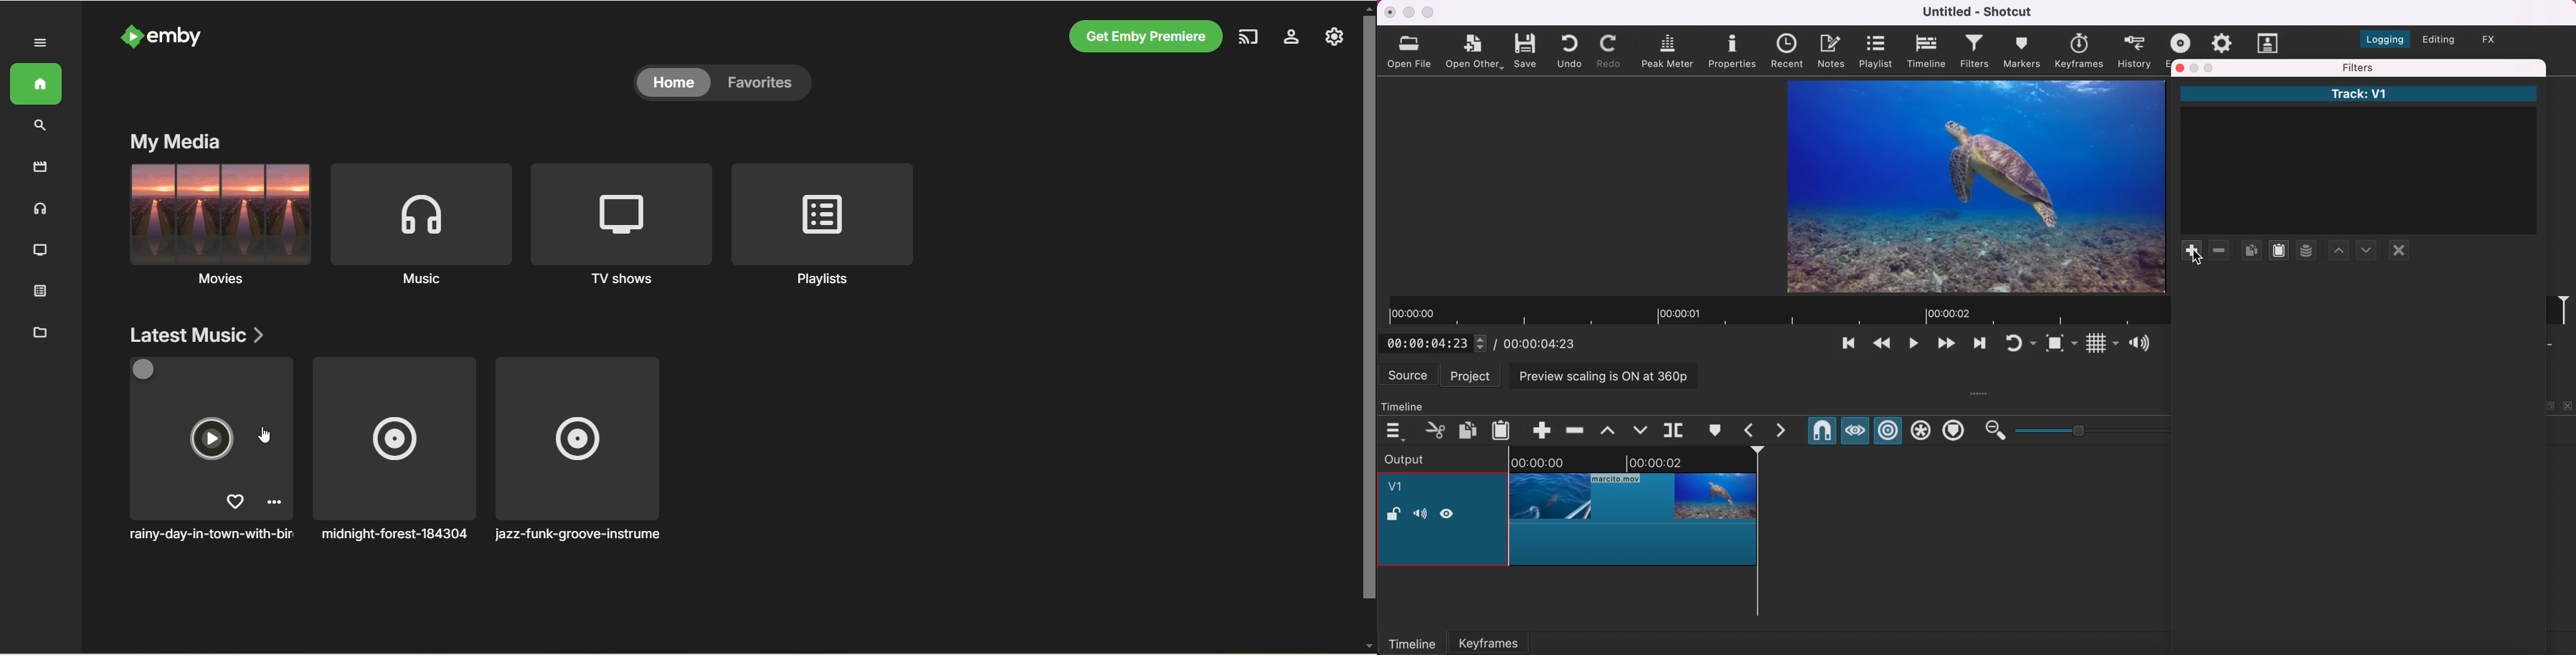  Describe the element at coordinates (1429, 12) in the screenshot. I see `maximize` at that location.